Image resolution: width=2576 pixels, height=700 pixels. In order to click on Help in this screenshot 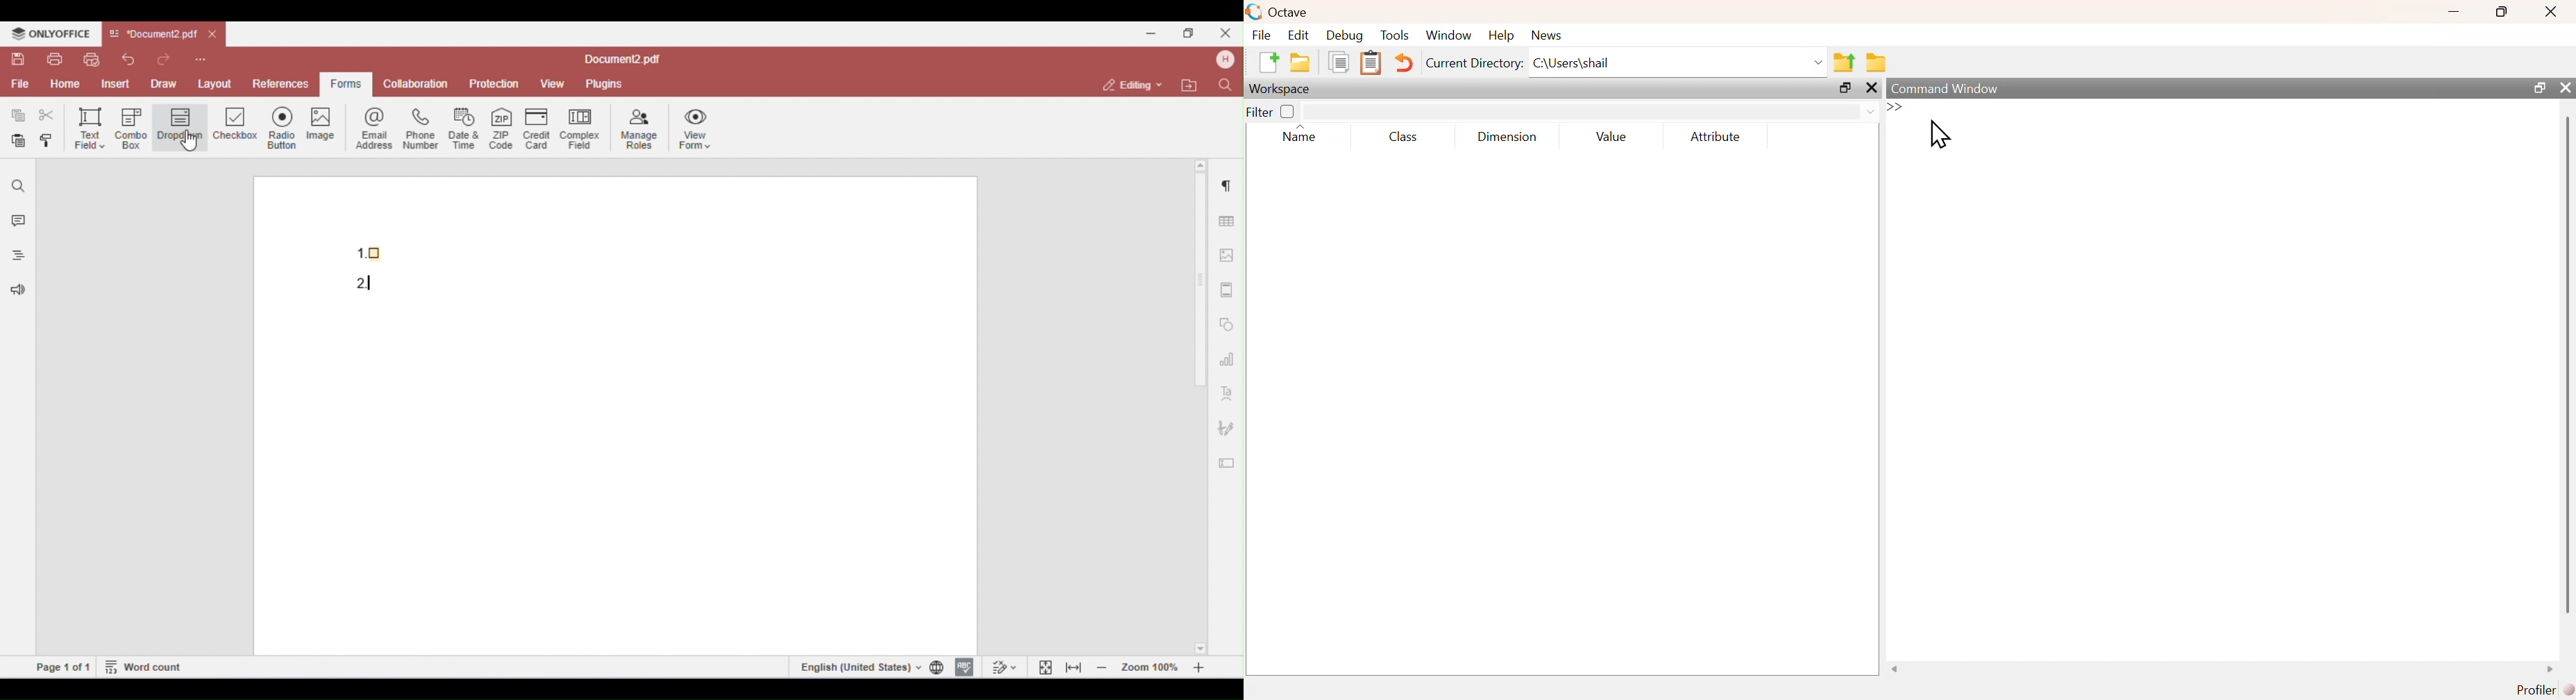, I will do `click(1501, 35)`.